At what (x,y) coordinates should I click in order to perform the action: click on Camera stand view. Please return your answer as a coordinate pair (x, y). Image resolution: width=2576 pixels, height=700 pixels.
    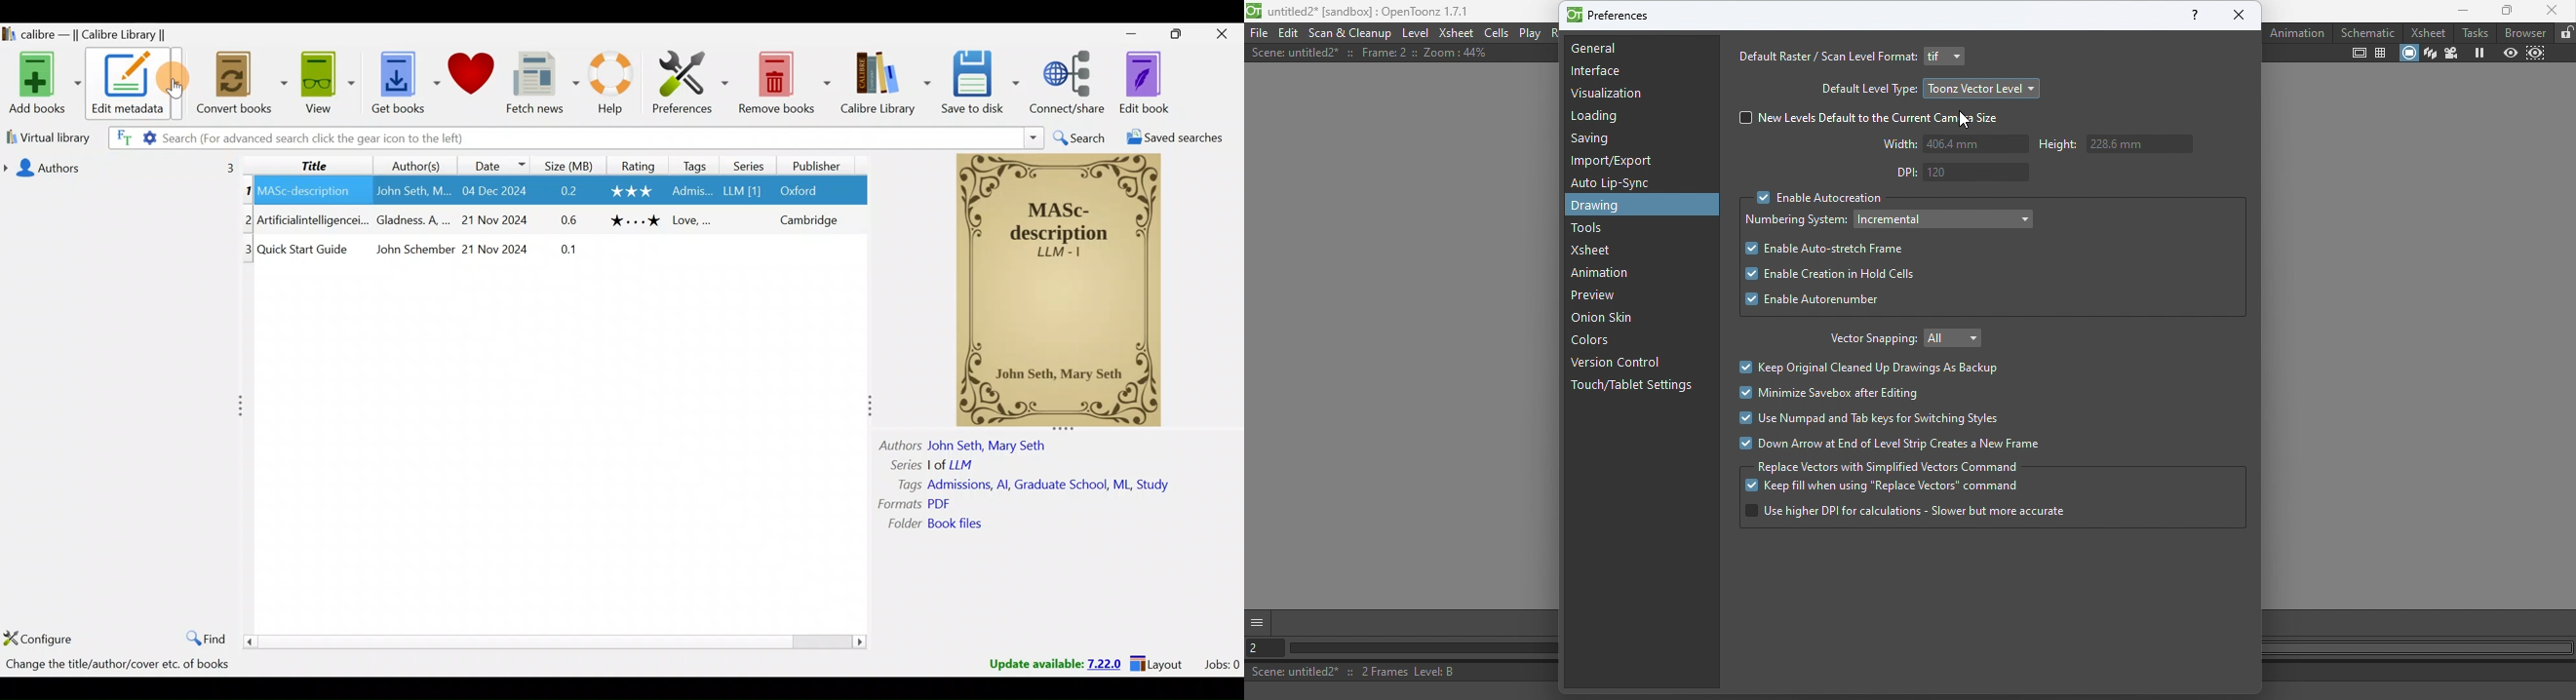
    Looking at the image, I should click on (2407, 55).